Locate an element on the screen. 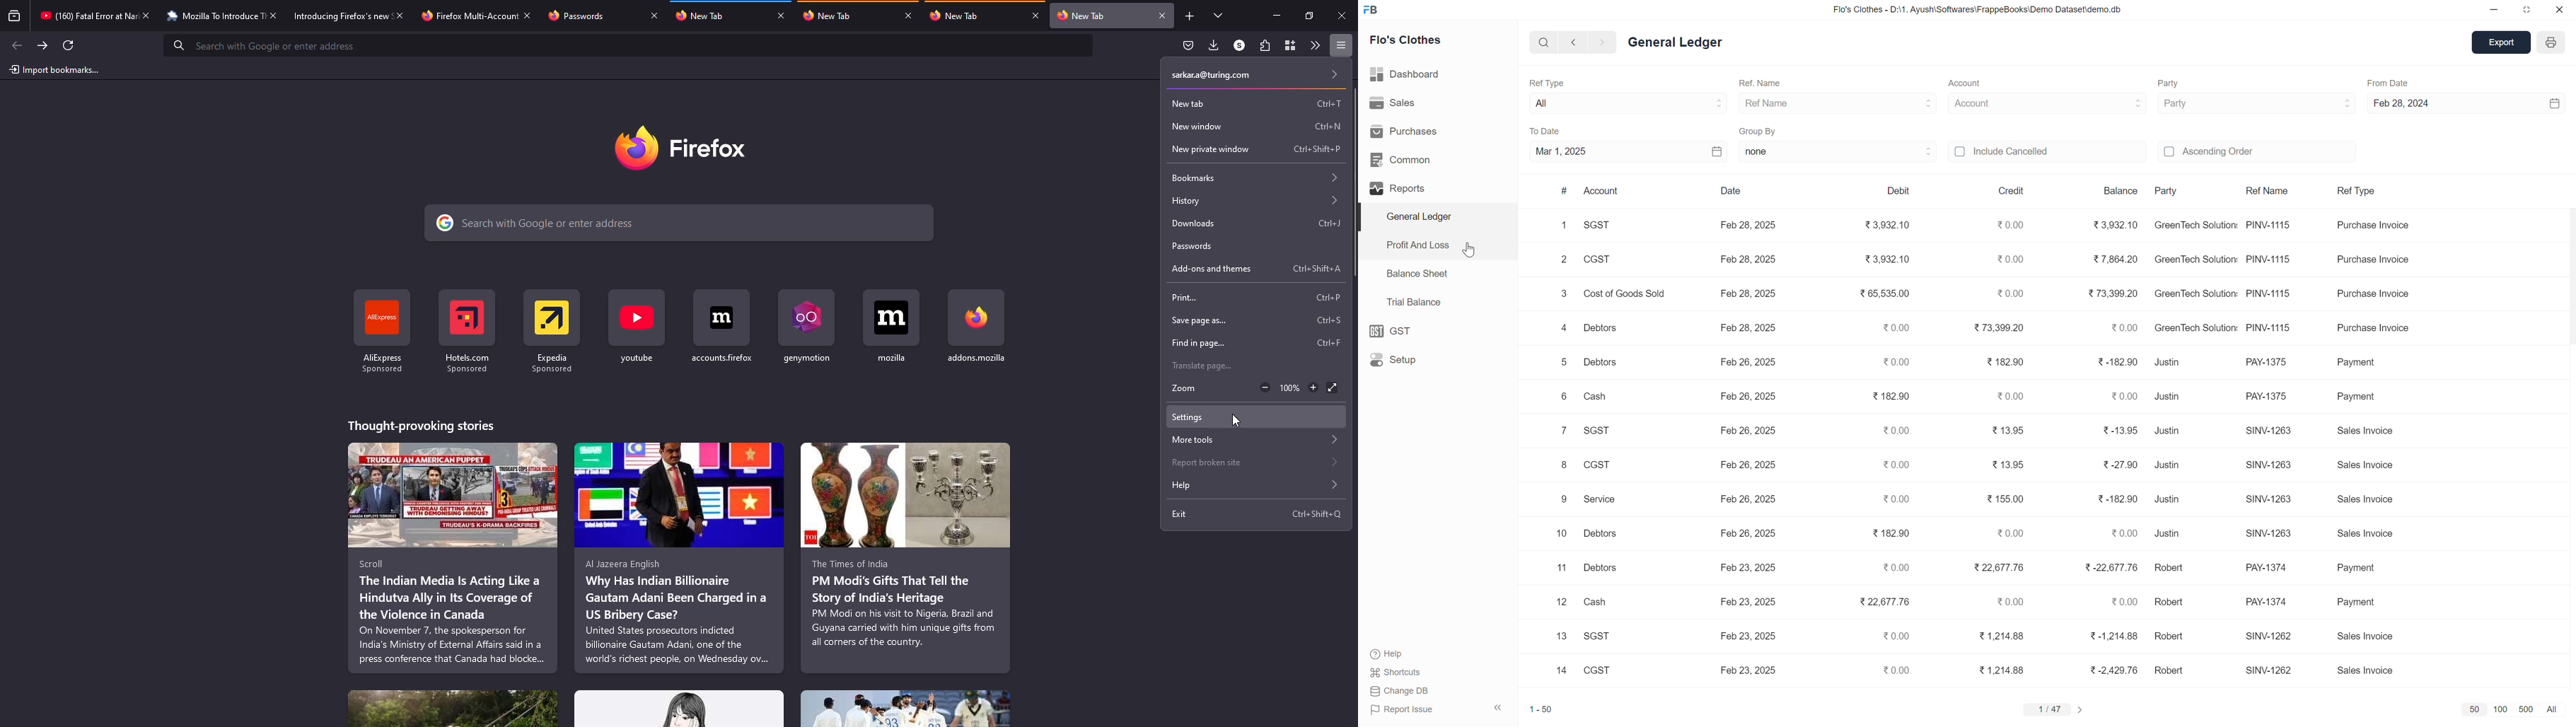 This screenshot has height=728, width=2576. Search bar is located at coordinates (1537, 45).